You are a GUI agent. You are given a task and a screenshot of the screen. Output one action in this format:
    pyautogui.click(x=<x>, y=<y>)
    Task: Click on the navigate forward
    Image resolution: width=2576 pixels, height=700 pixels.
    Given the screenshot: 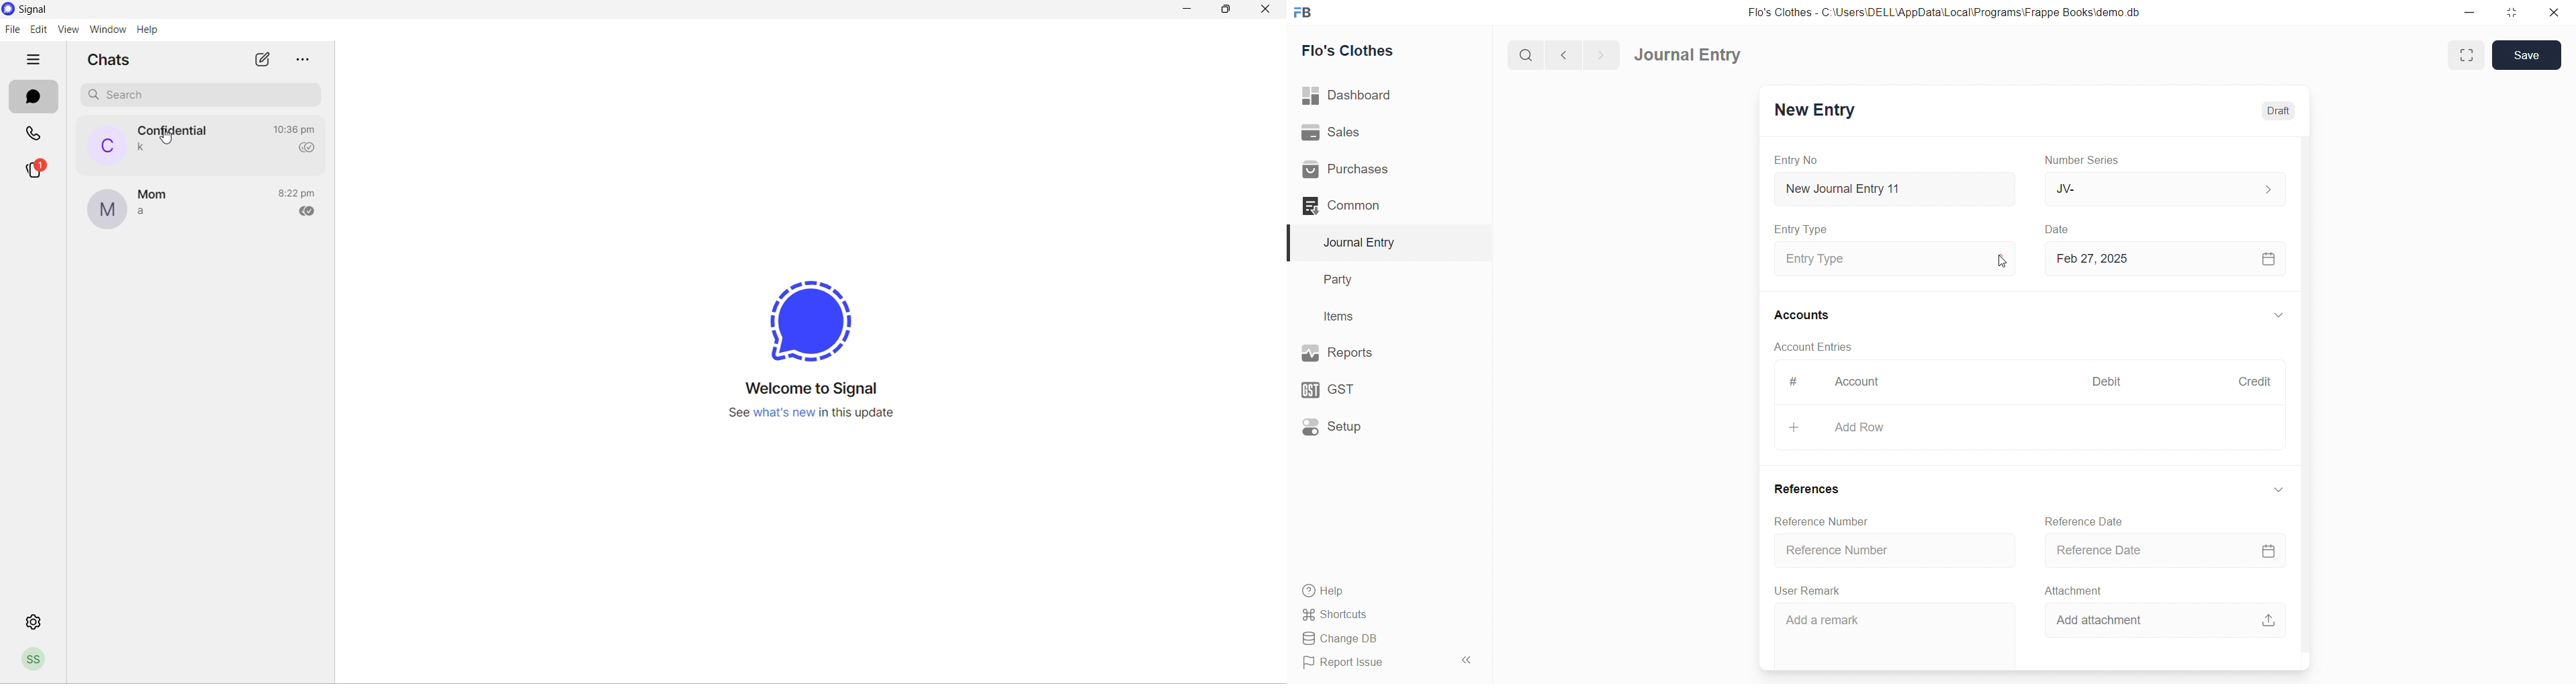 What is the action you would take?
    pyautogui.click(x=1604, y=54)
    